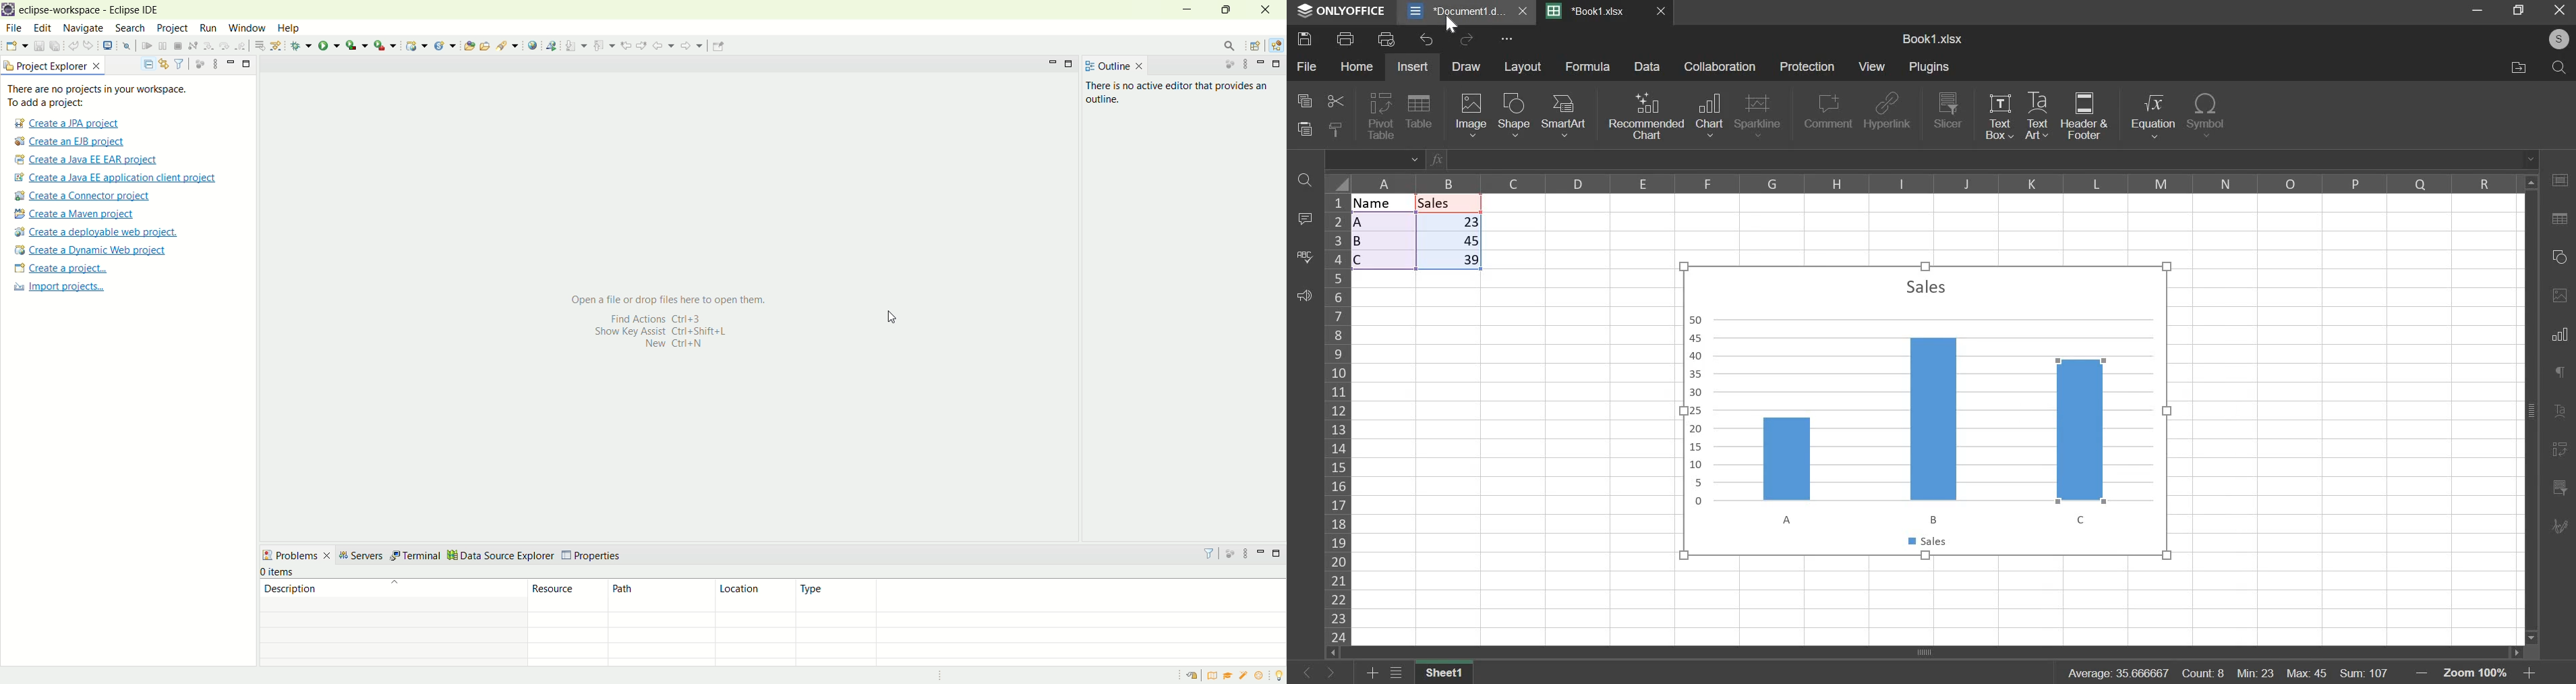 The width and height of the screenshot is (2576, 700). Describe the element at coordinates (2035, 117) in the screenshot. I see `text art` at that location.